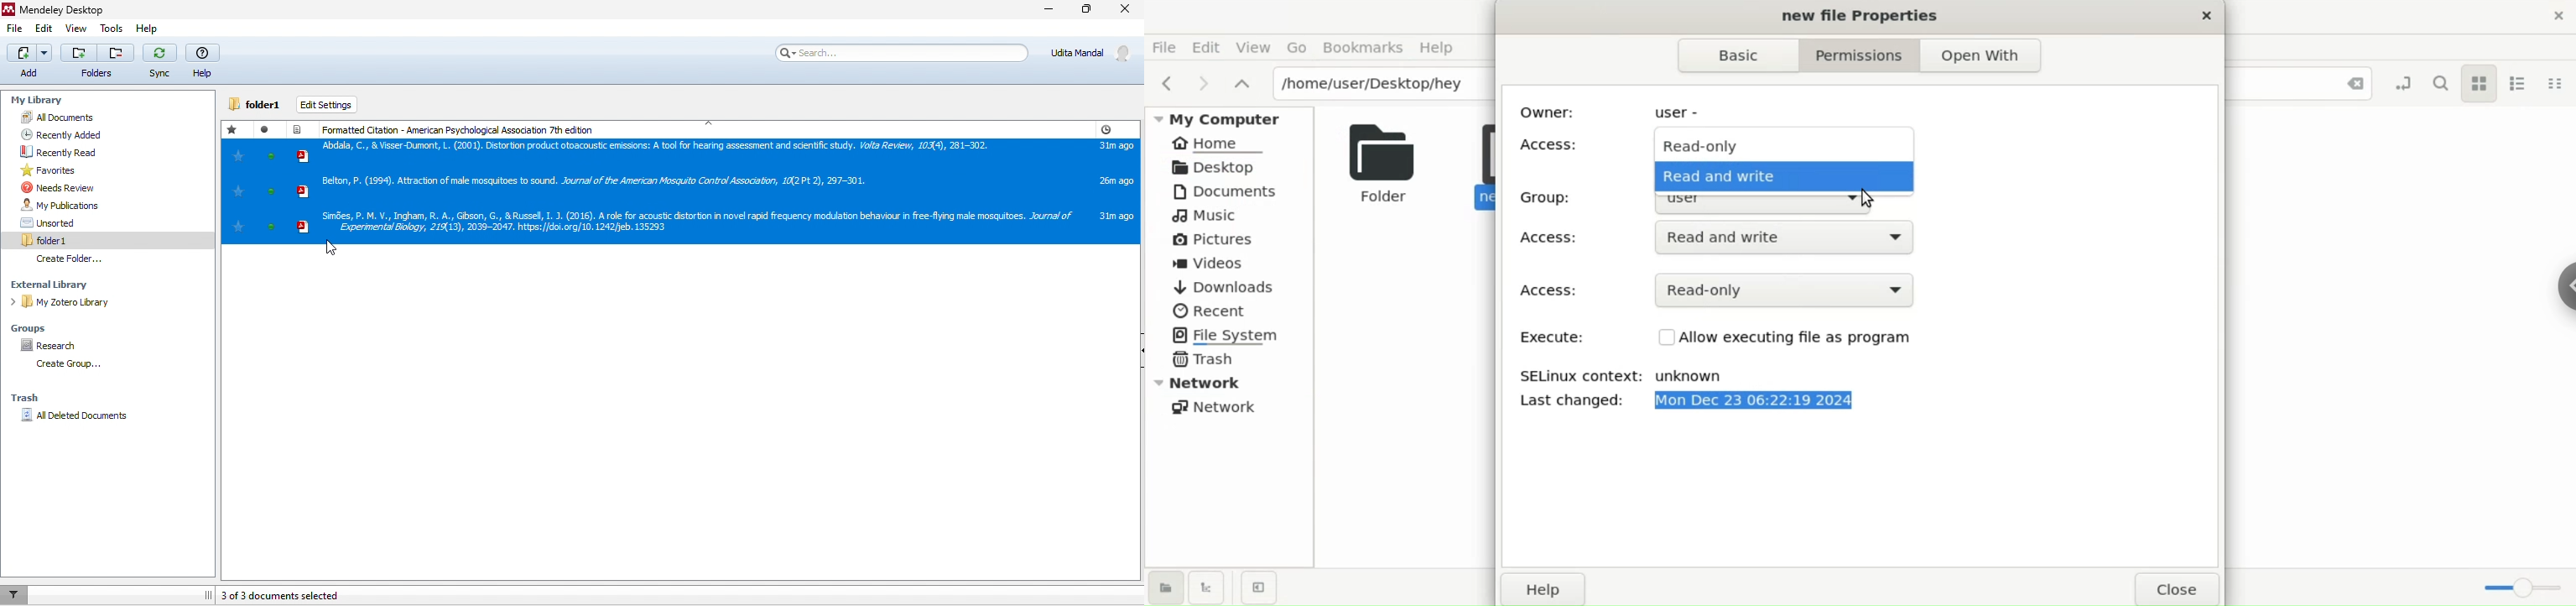  Describe the element at coordinates (95, 60) in the screenshot. I see `folders` at that location.